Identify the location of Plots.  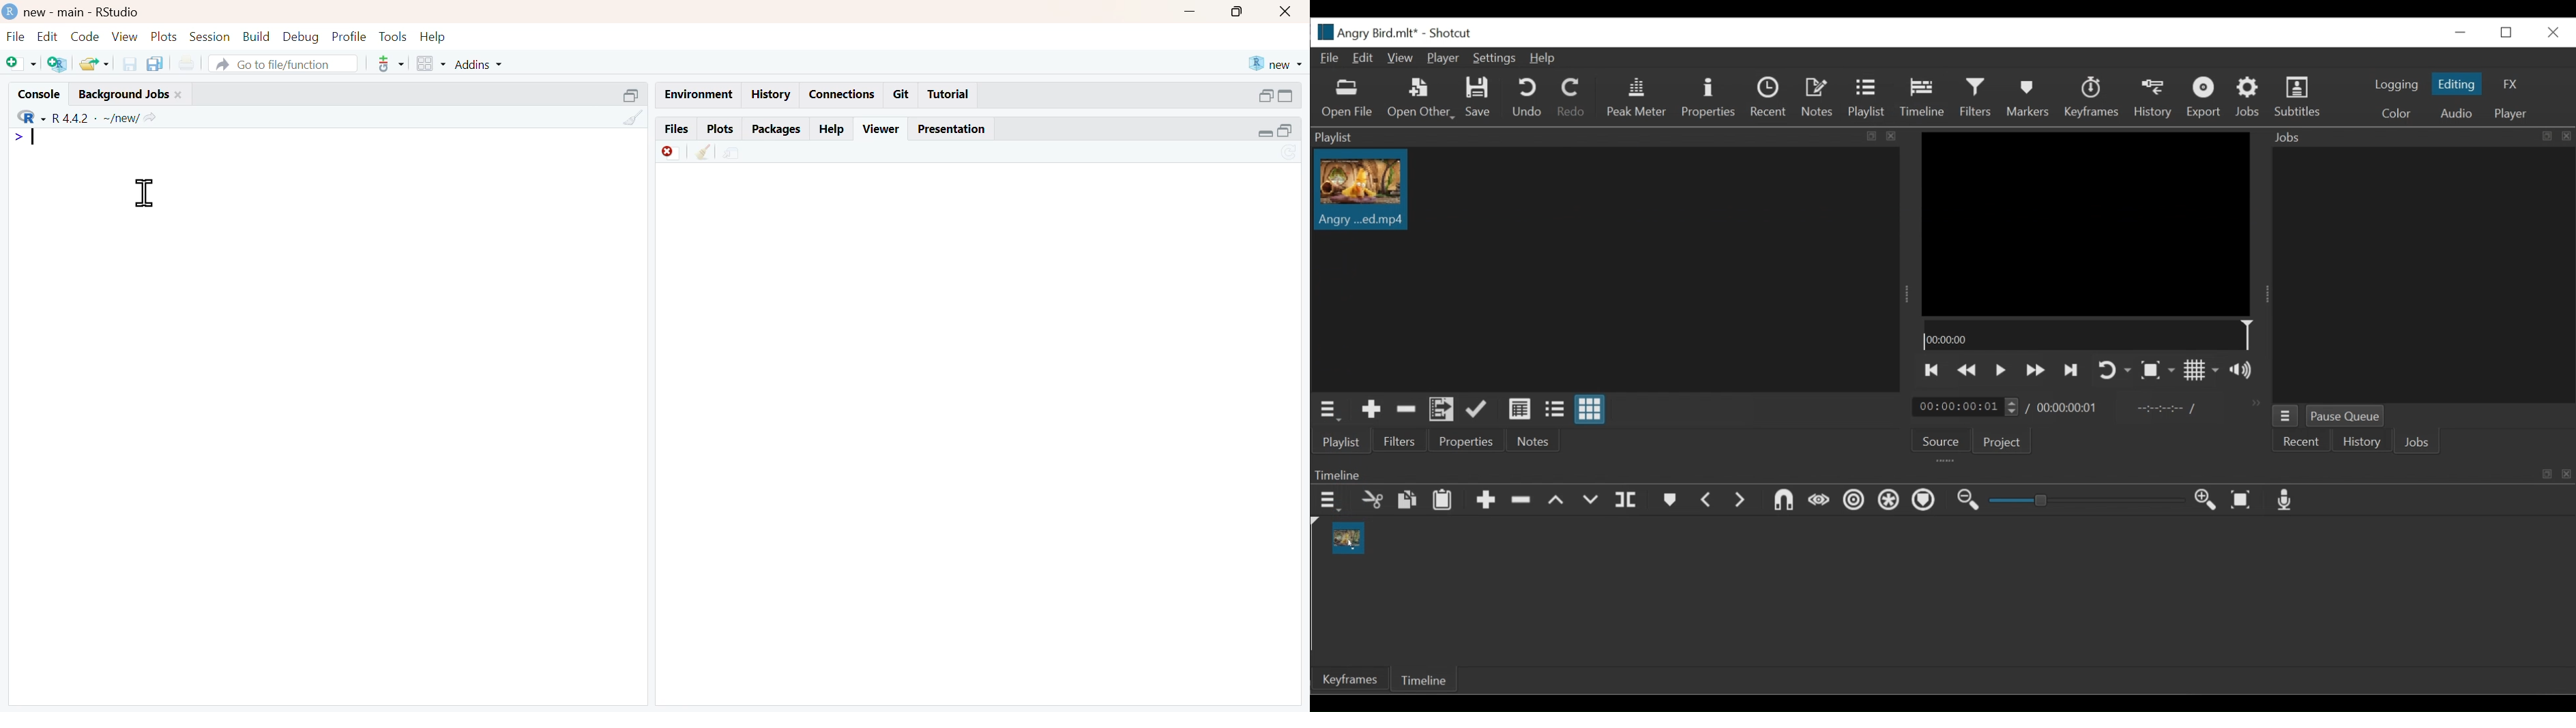
(718, 129).